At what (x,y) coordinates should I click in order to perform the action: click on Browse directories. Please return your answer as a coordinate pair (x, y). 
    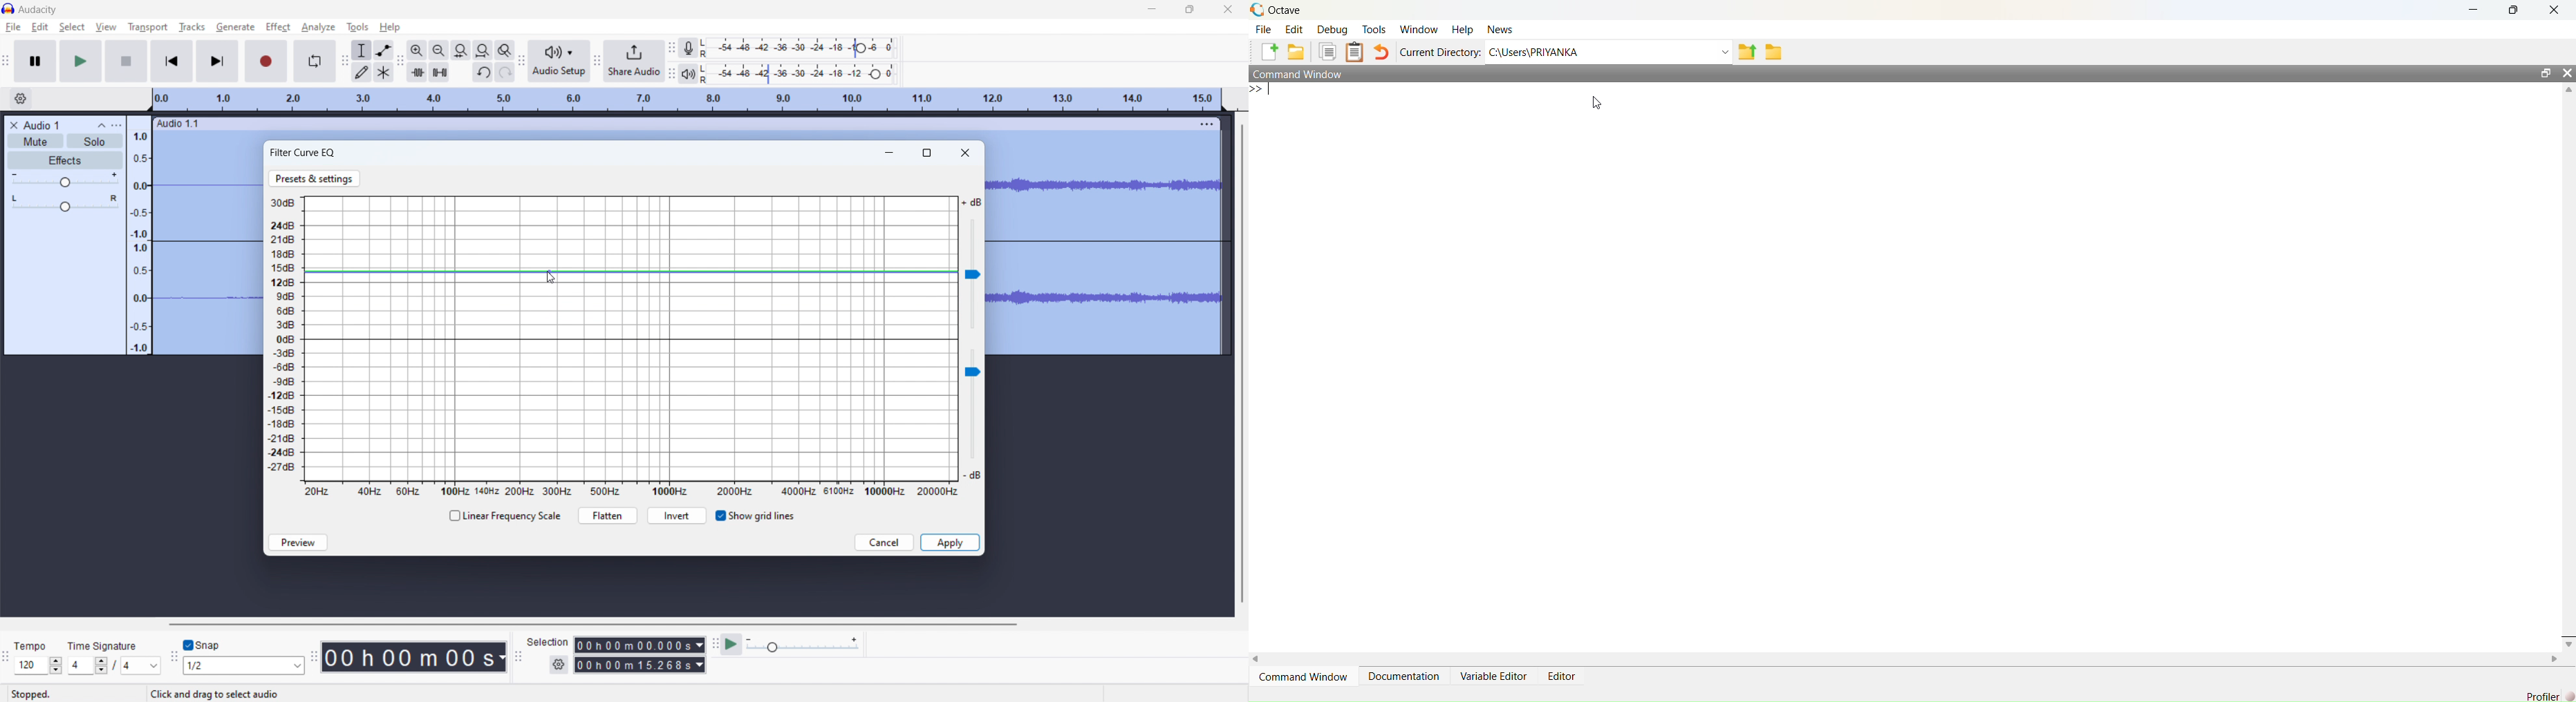
    Looking at the image, I should click on (1772, 52).